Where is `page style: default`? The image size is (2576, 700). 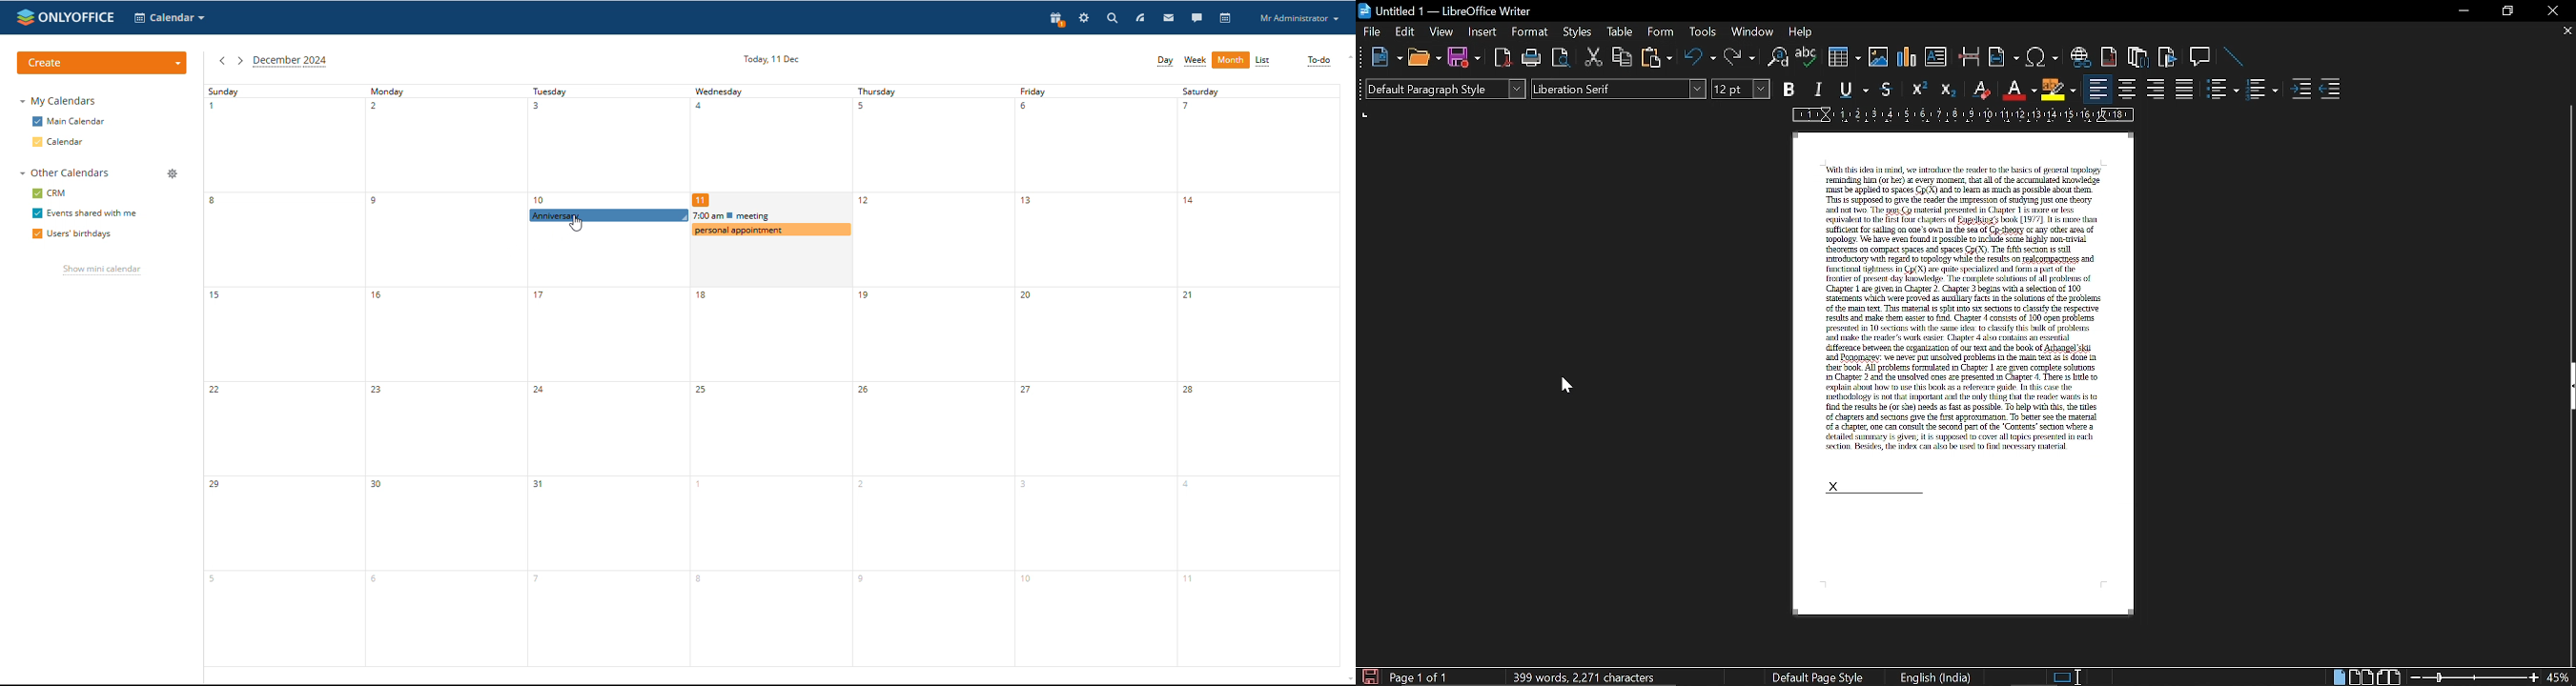 page style: default is located at coordinates (1821, 678).